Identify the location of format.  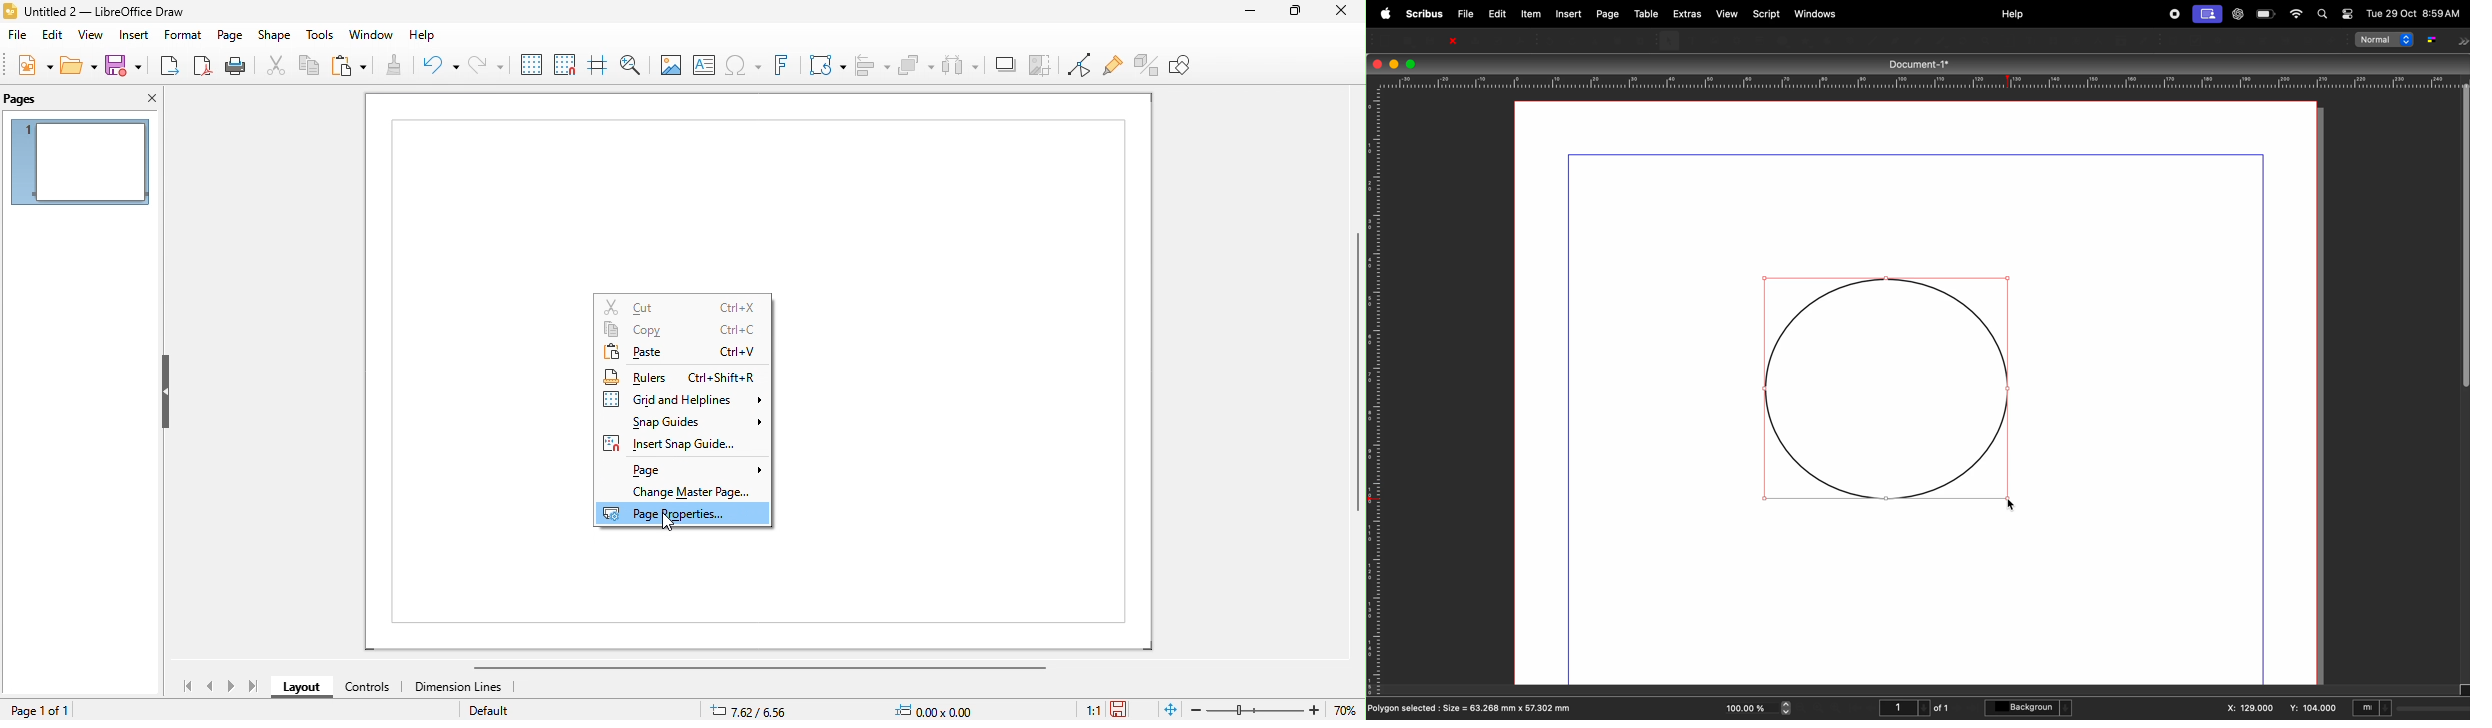
(183, 35).